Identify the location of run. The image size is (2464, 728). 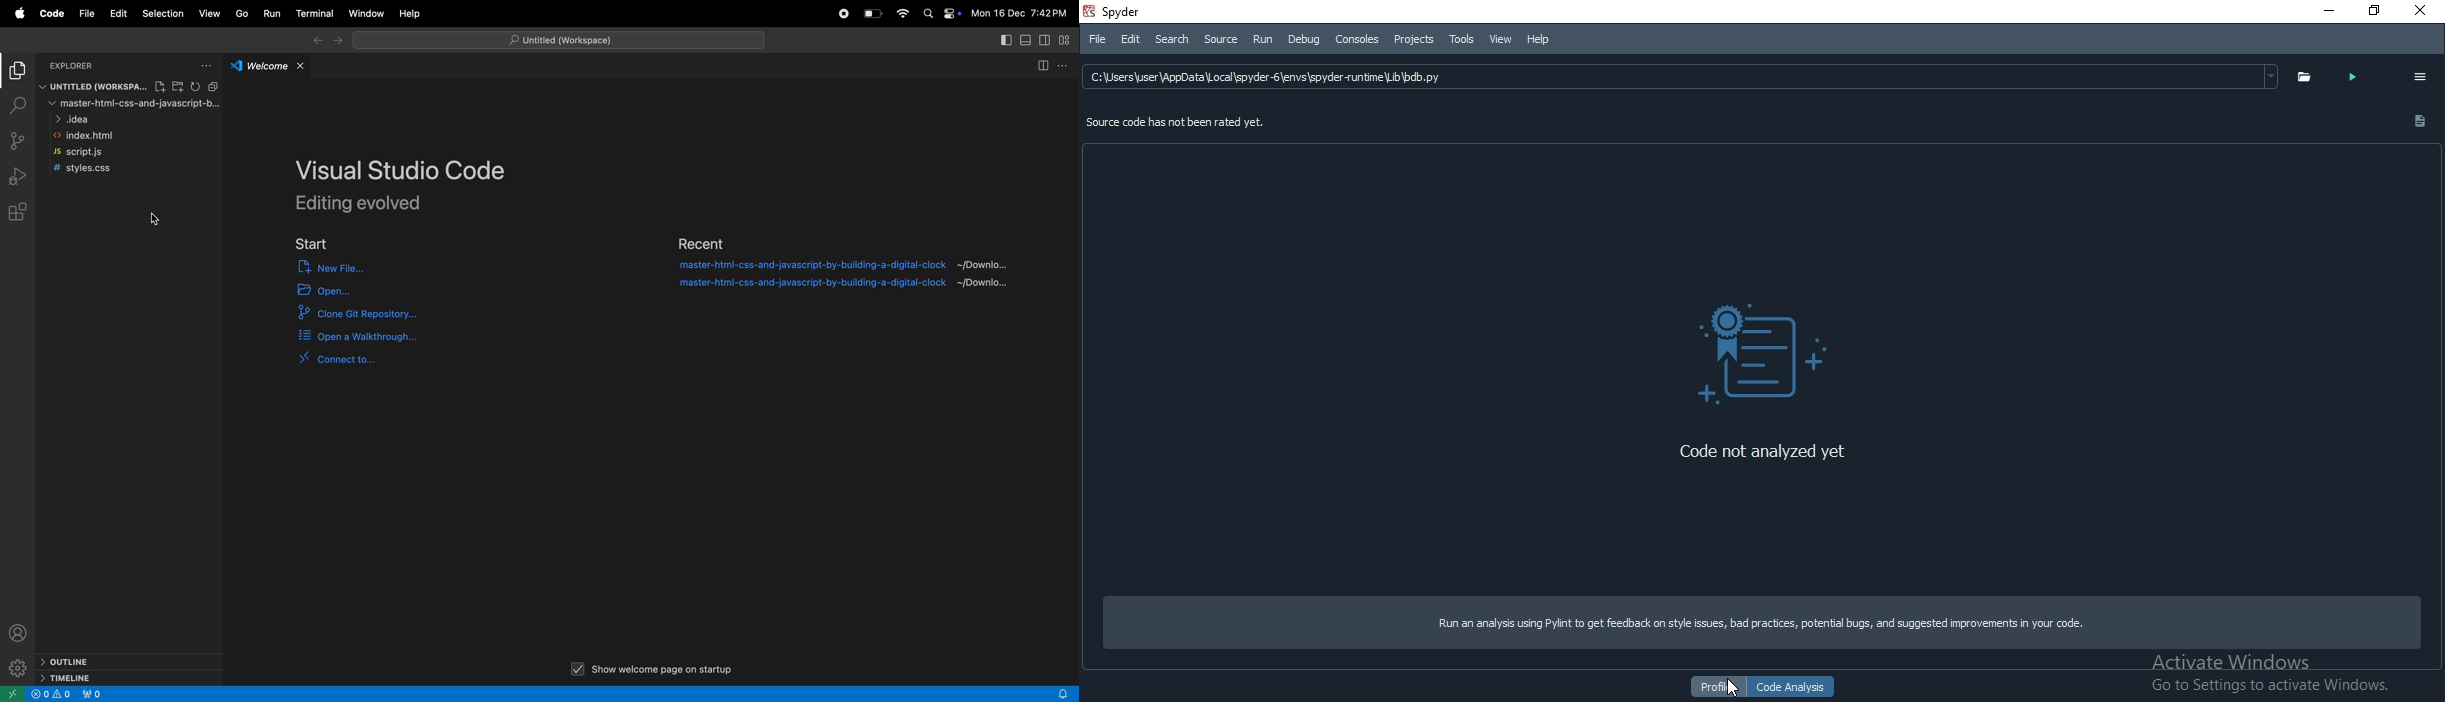
(1267, 40).